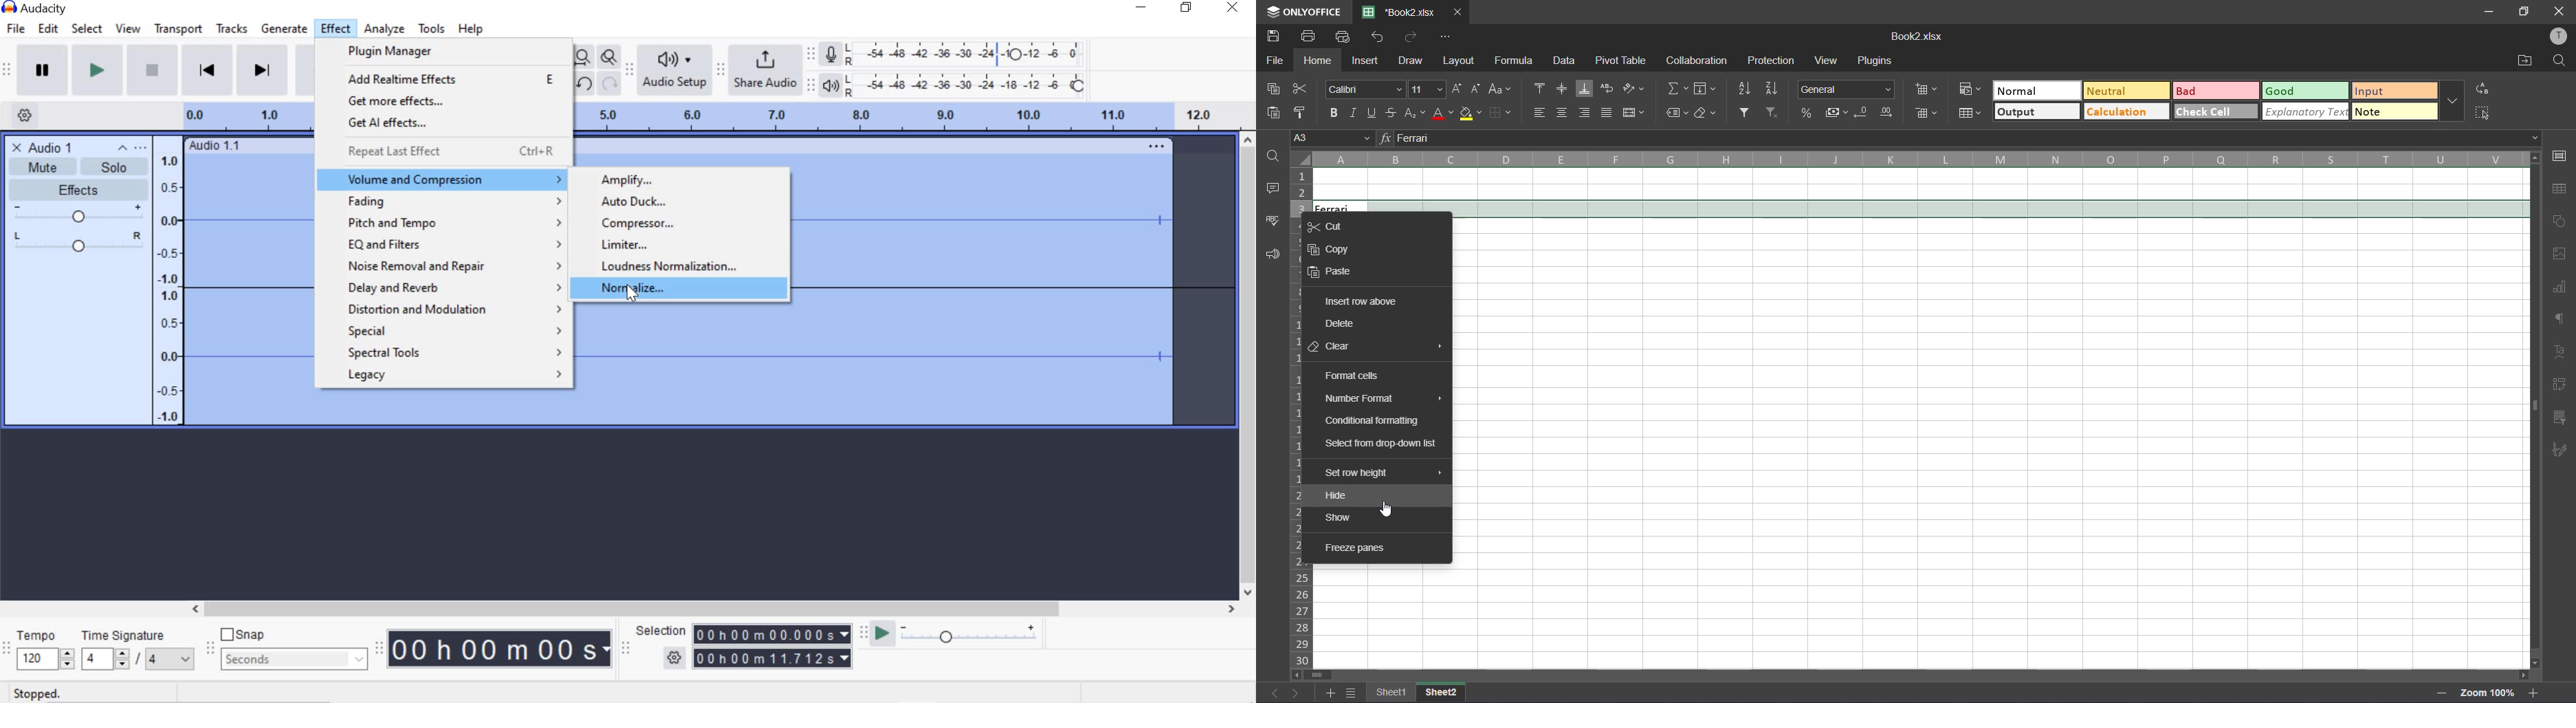 Image resolution: width=2576 pixels, height=728 pixels. What do you see at coordinates (1361, 301) in the screenshot?
I see `insert row above` at bounding box center [1361, 301].